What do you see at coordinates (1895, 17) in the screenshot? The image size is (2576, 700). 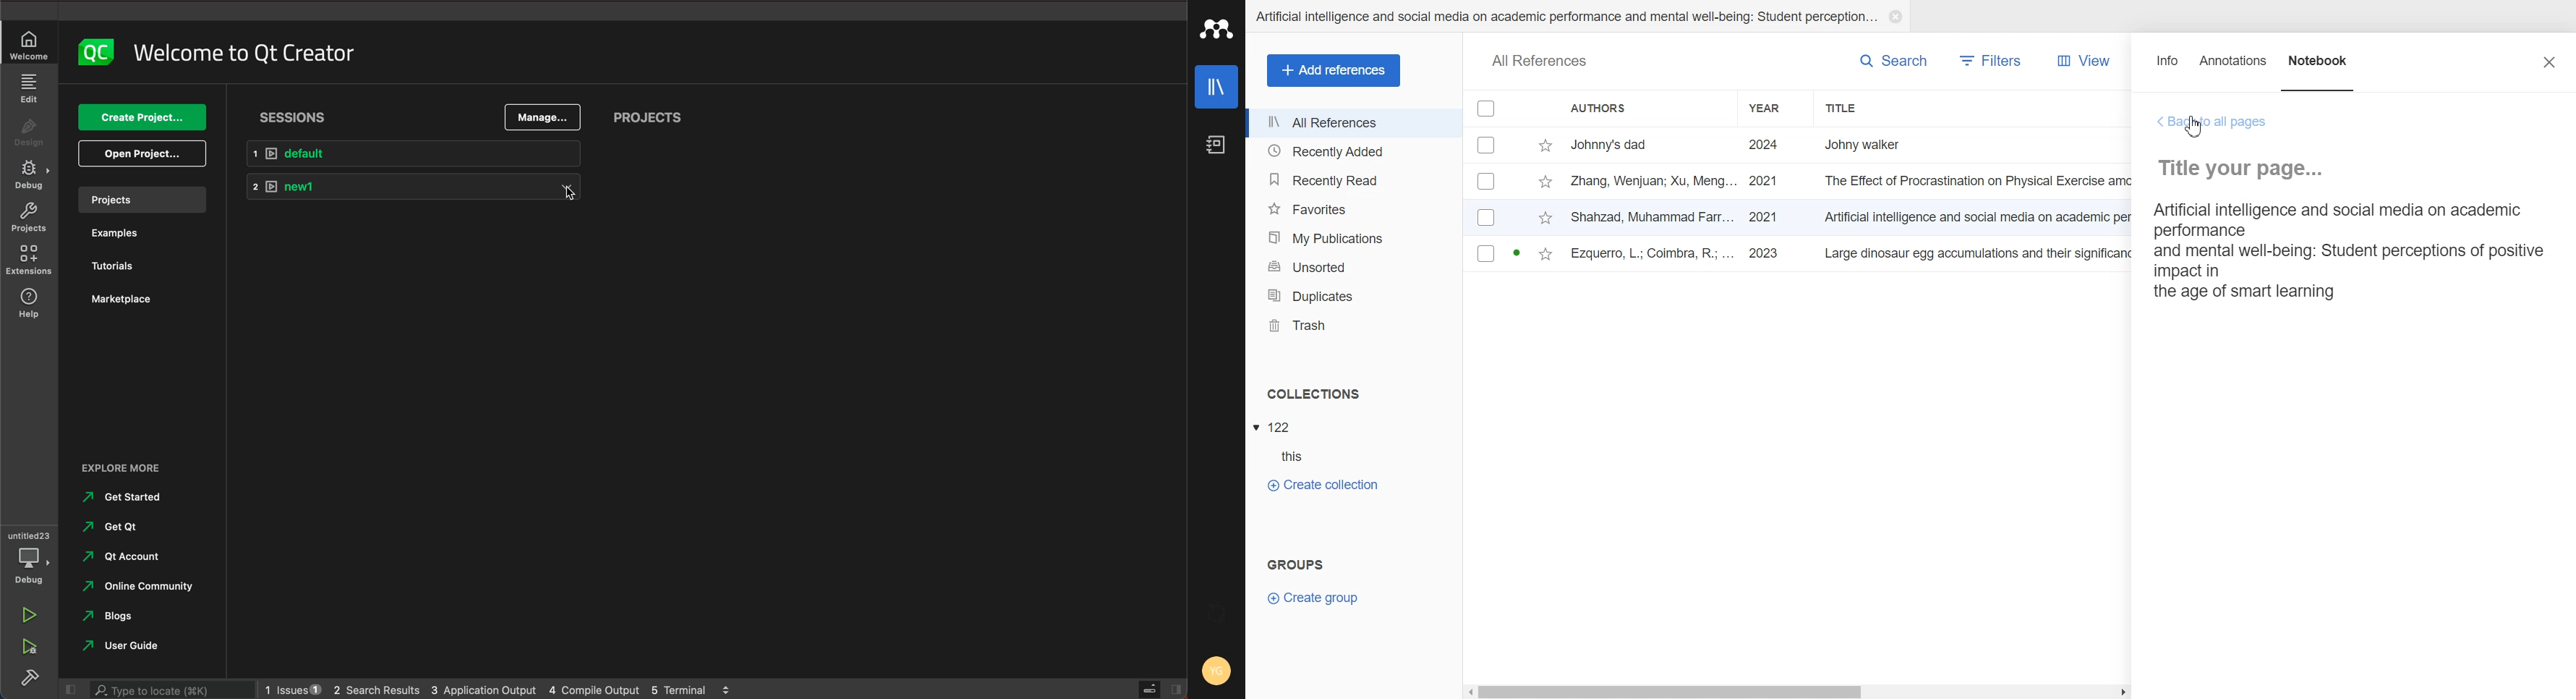 I see `Close` at bounding box center [1895, 17].